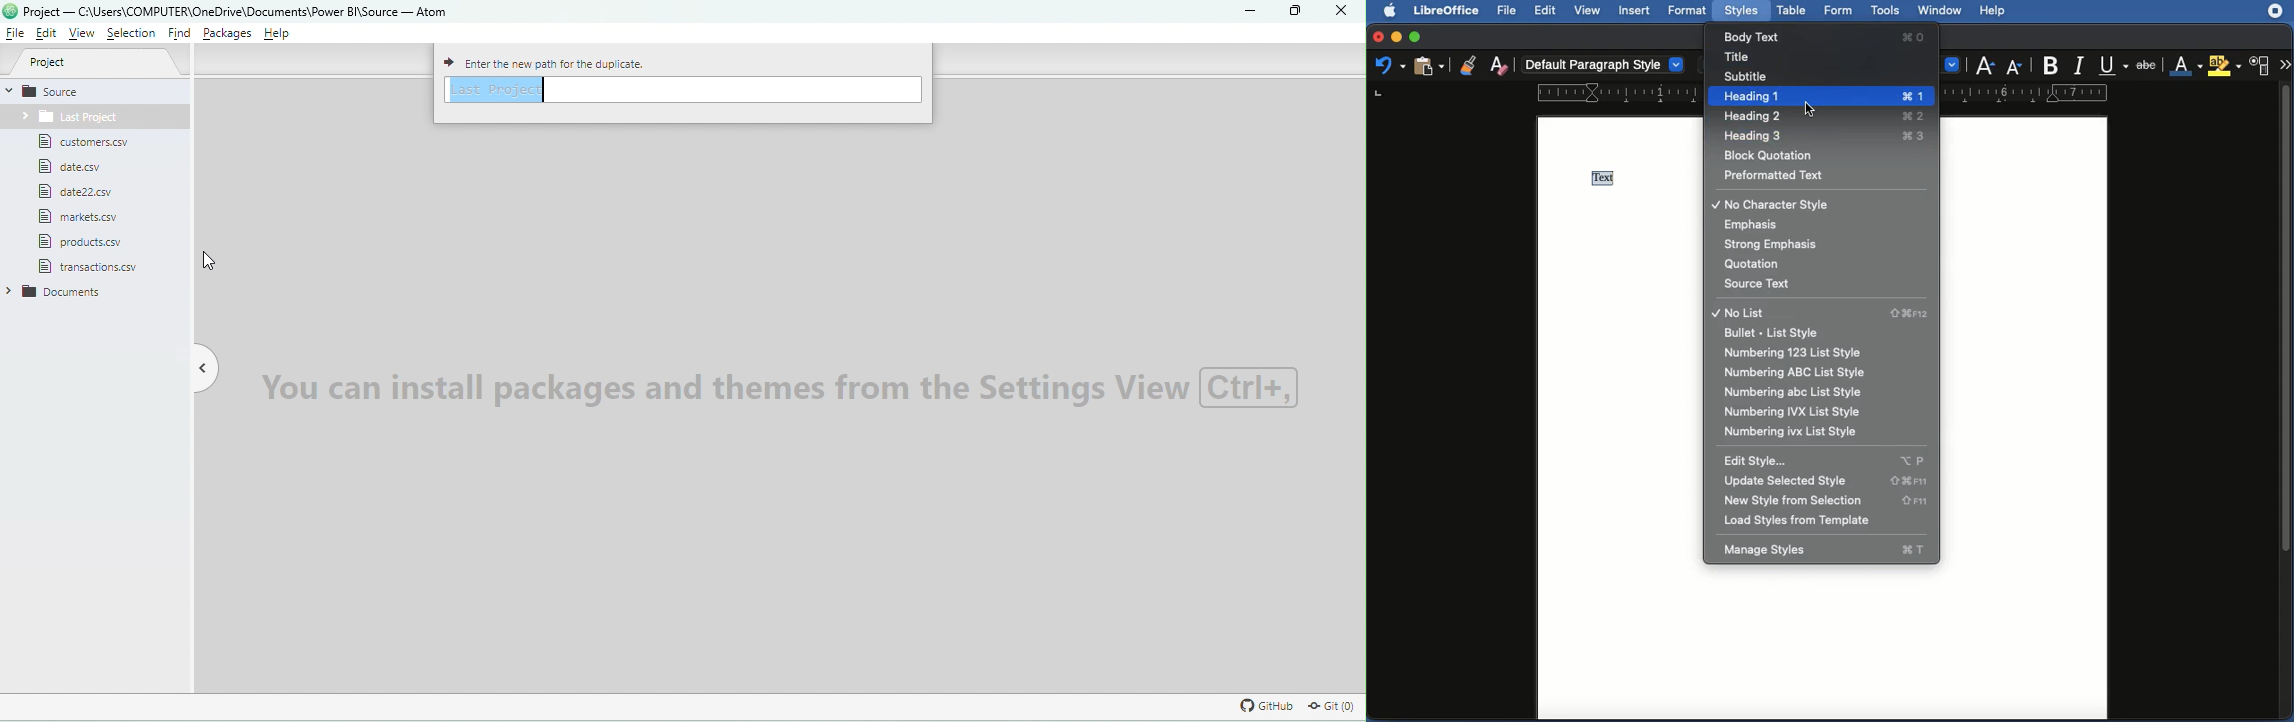 The width and height of the screenshot is (2296, 728). What do you see at coordinates (1603, 177) in the screenshot?
I see `Text` at bounding box center [1603, 177].